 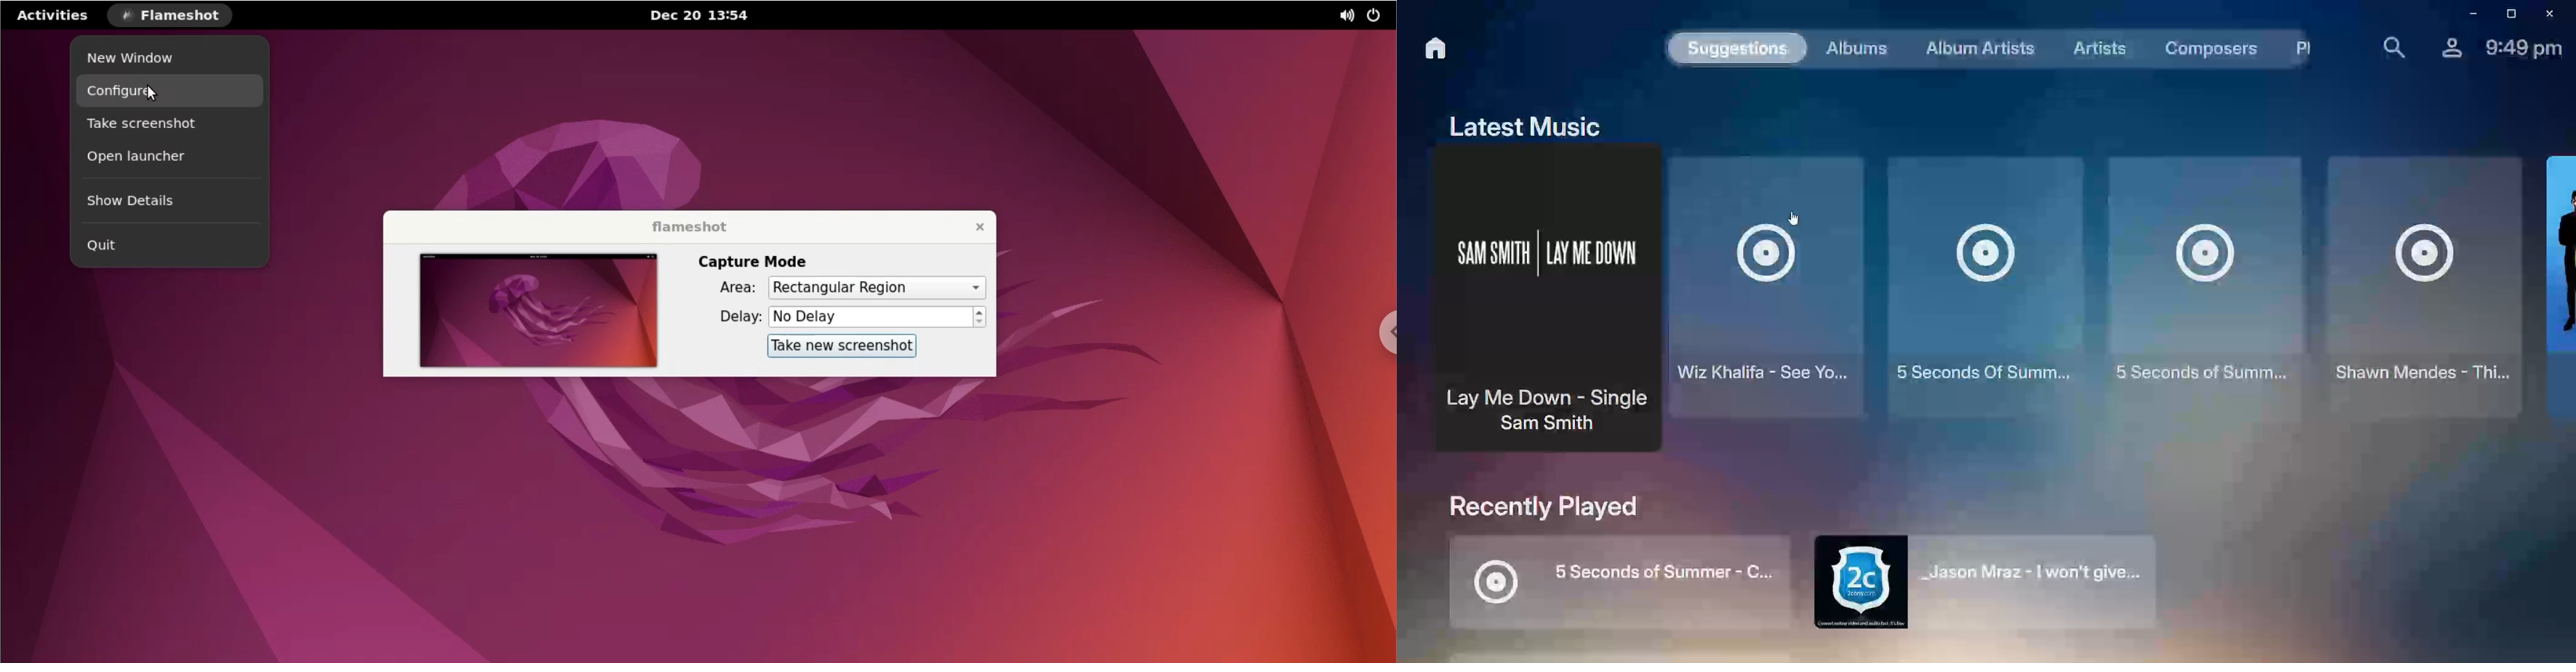 I want to click on Dec 20 13:54, so click(x=708, y=17).